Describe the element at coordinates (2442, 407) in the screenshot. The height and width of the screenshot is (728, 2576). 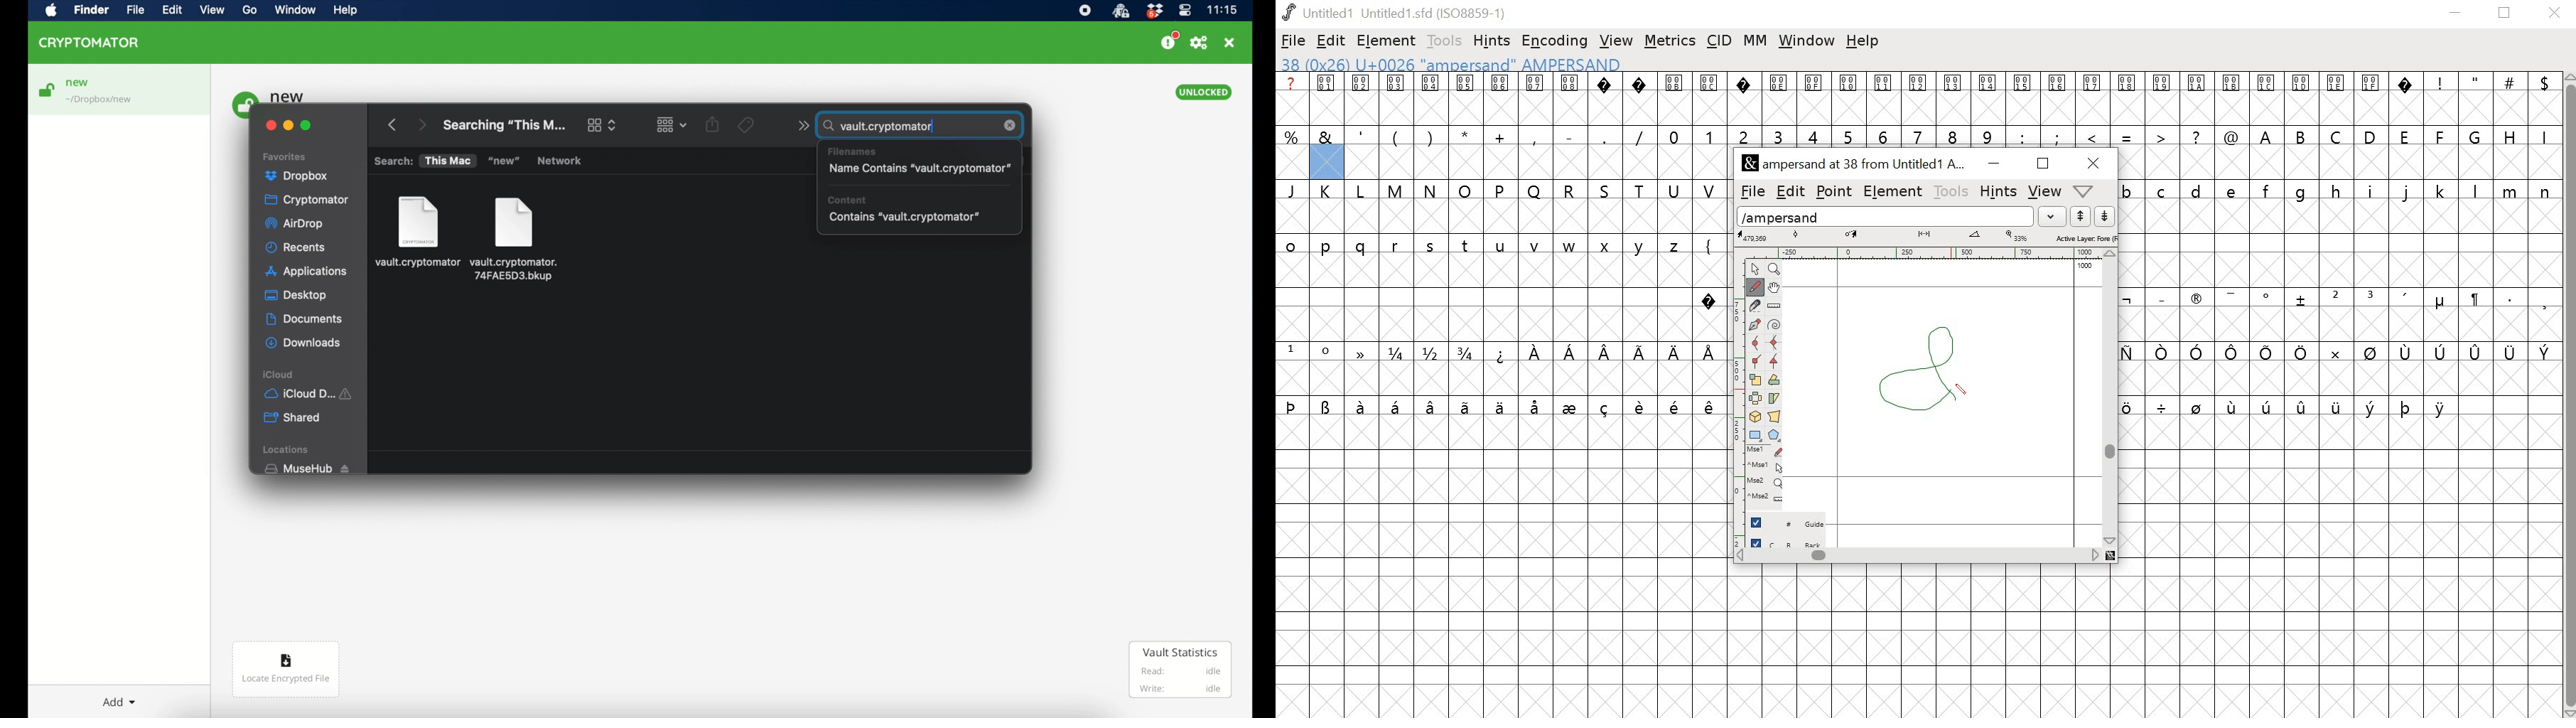
I see `symbol` at that location.